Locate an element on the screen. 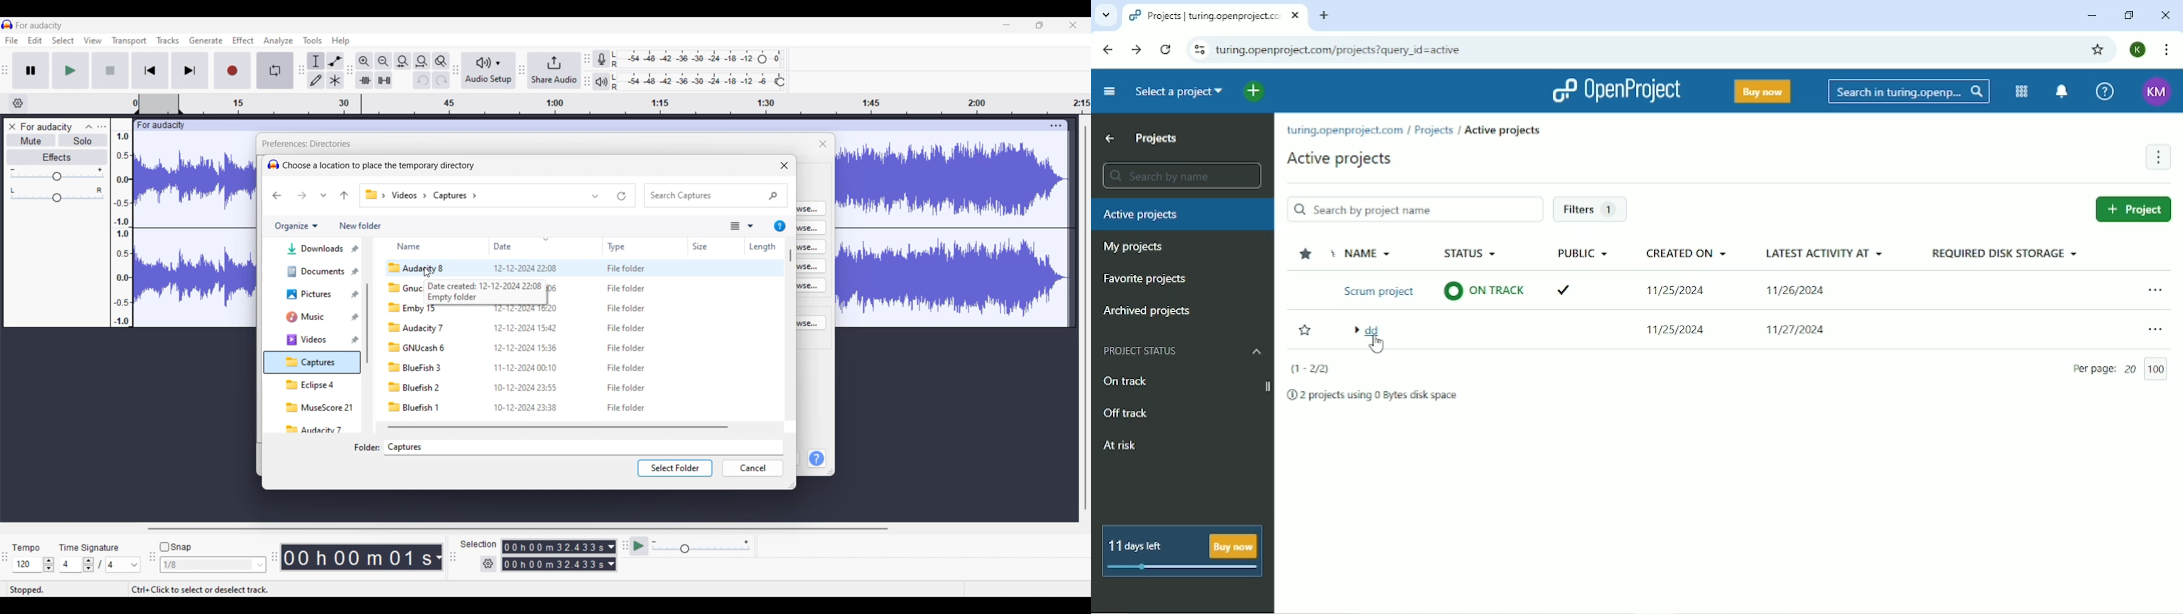  file folder is located at coordinates (627, 308).